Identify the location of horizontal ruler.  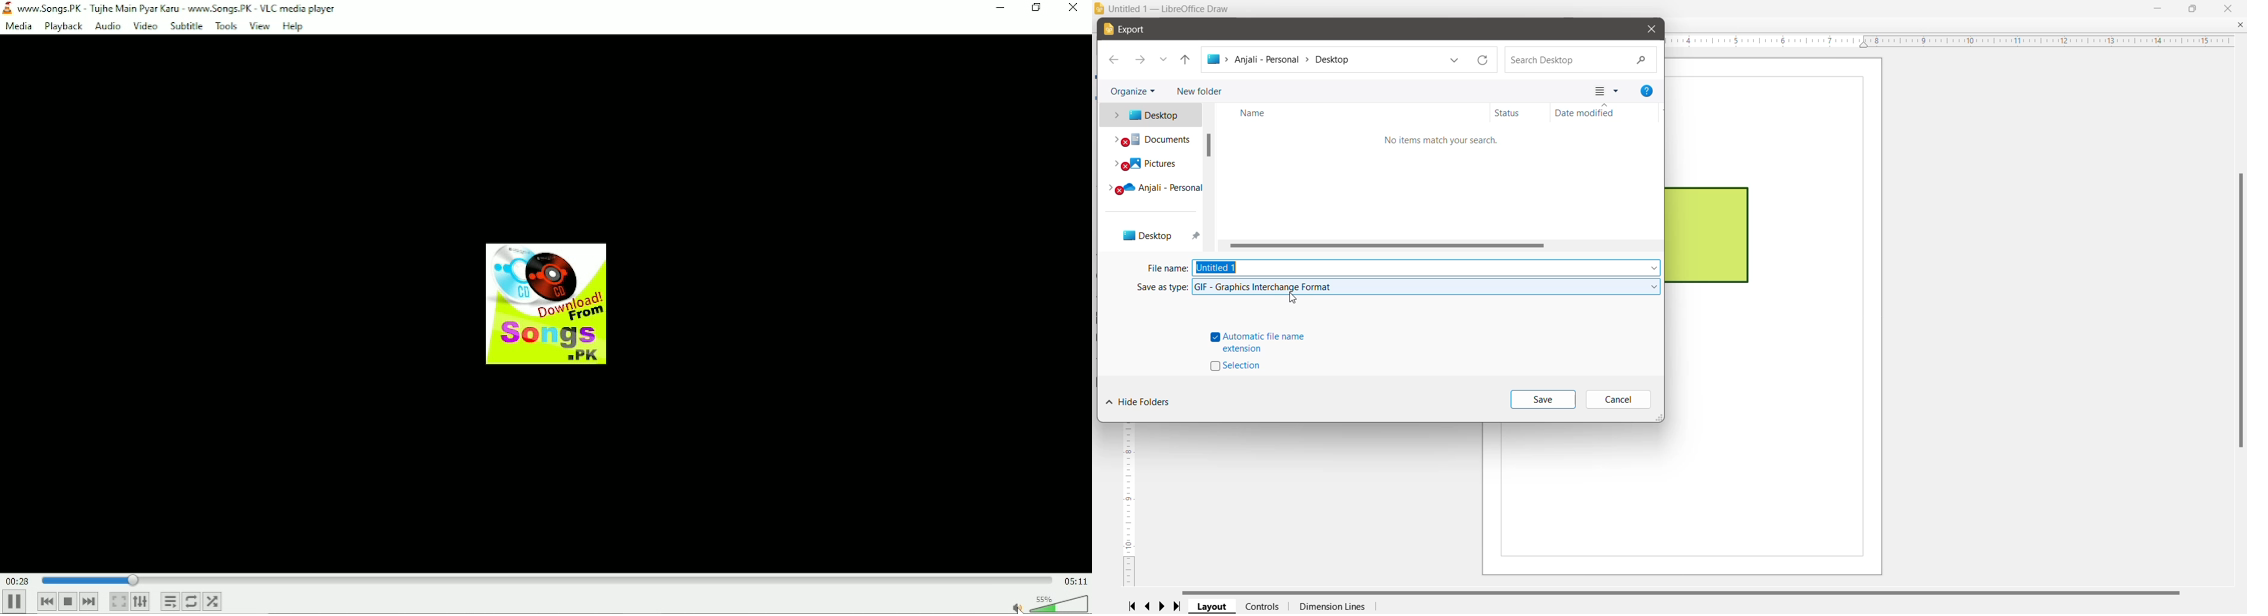
(1955, 41).